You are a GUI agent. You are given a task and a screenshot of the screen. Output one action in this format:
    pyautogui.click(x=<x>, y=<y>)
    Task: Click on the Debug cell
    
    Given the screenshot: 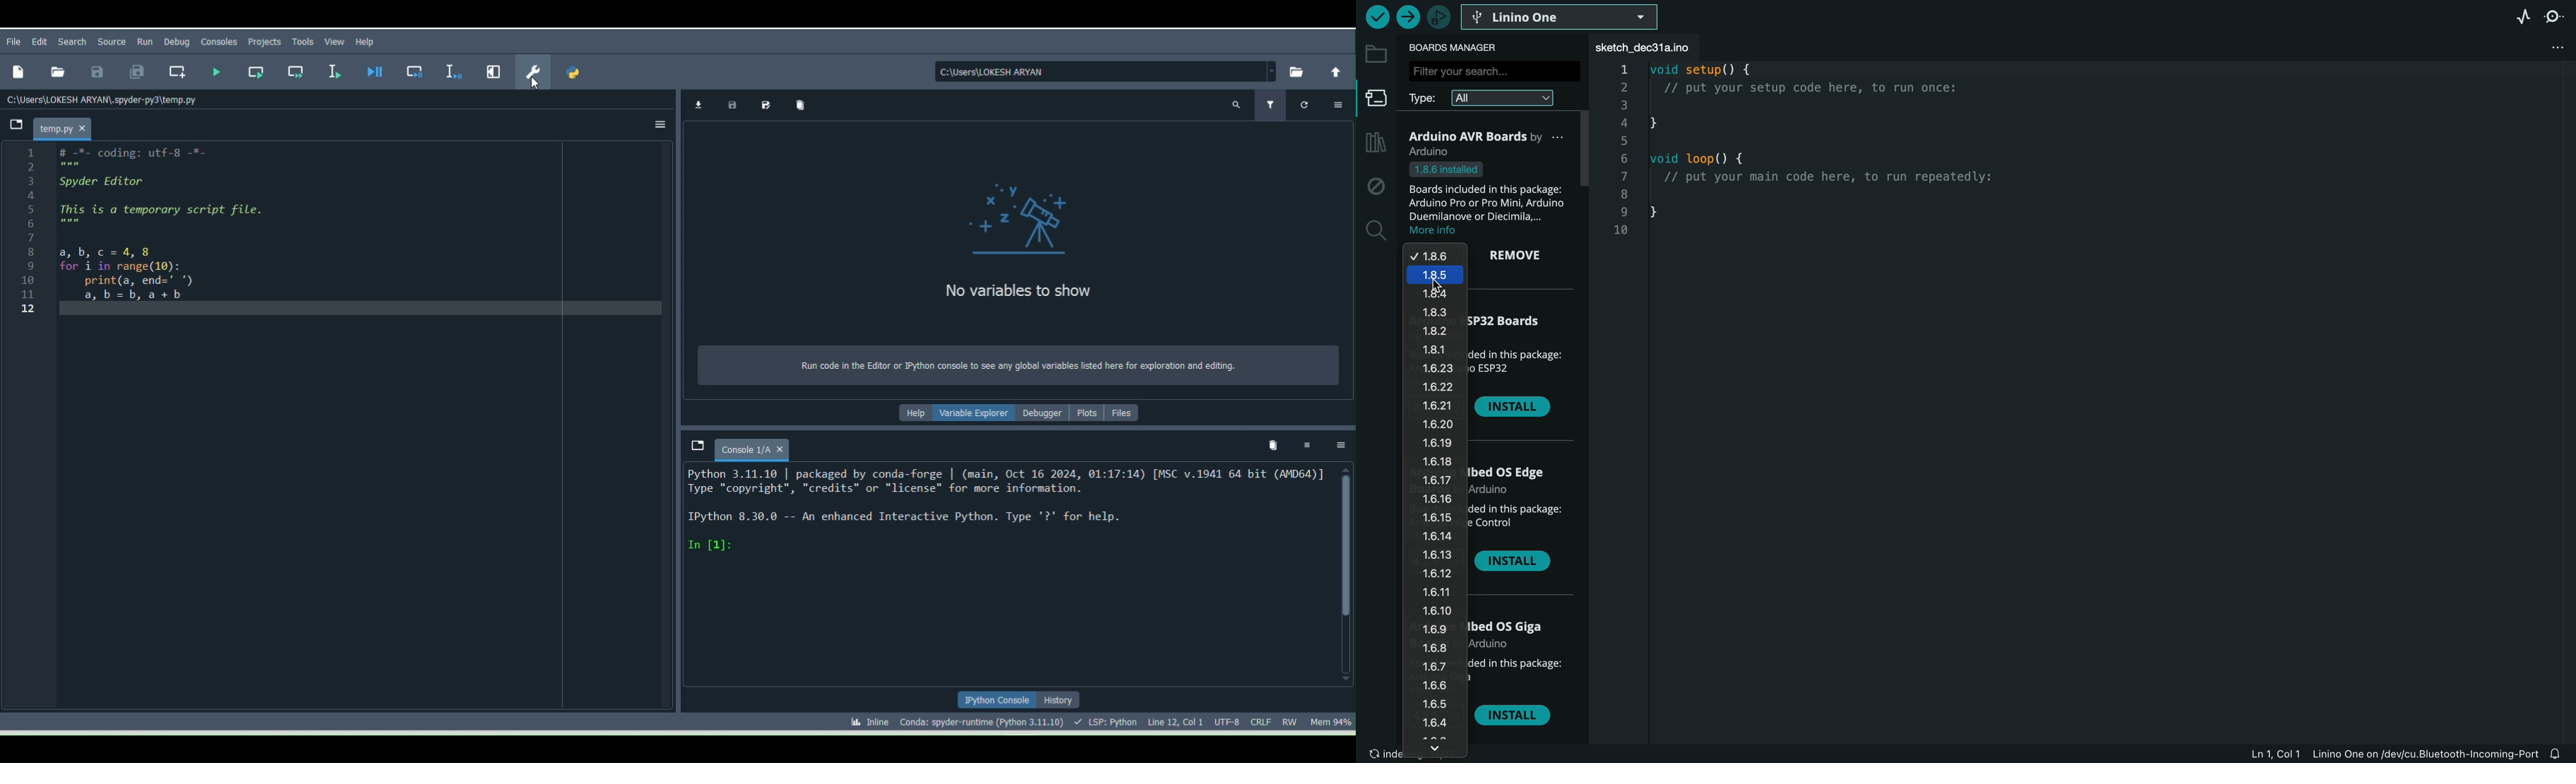 What is the action you would take?
    pyautogui.click(x=417, y=72)
    